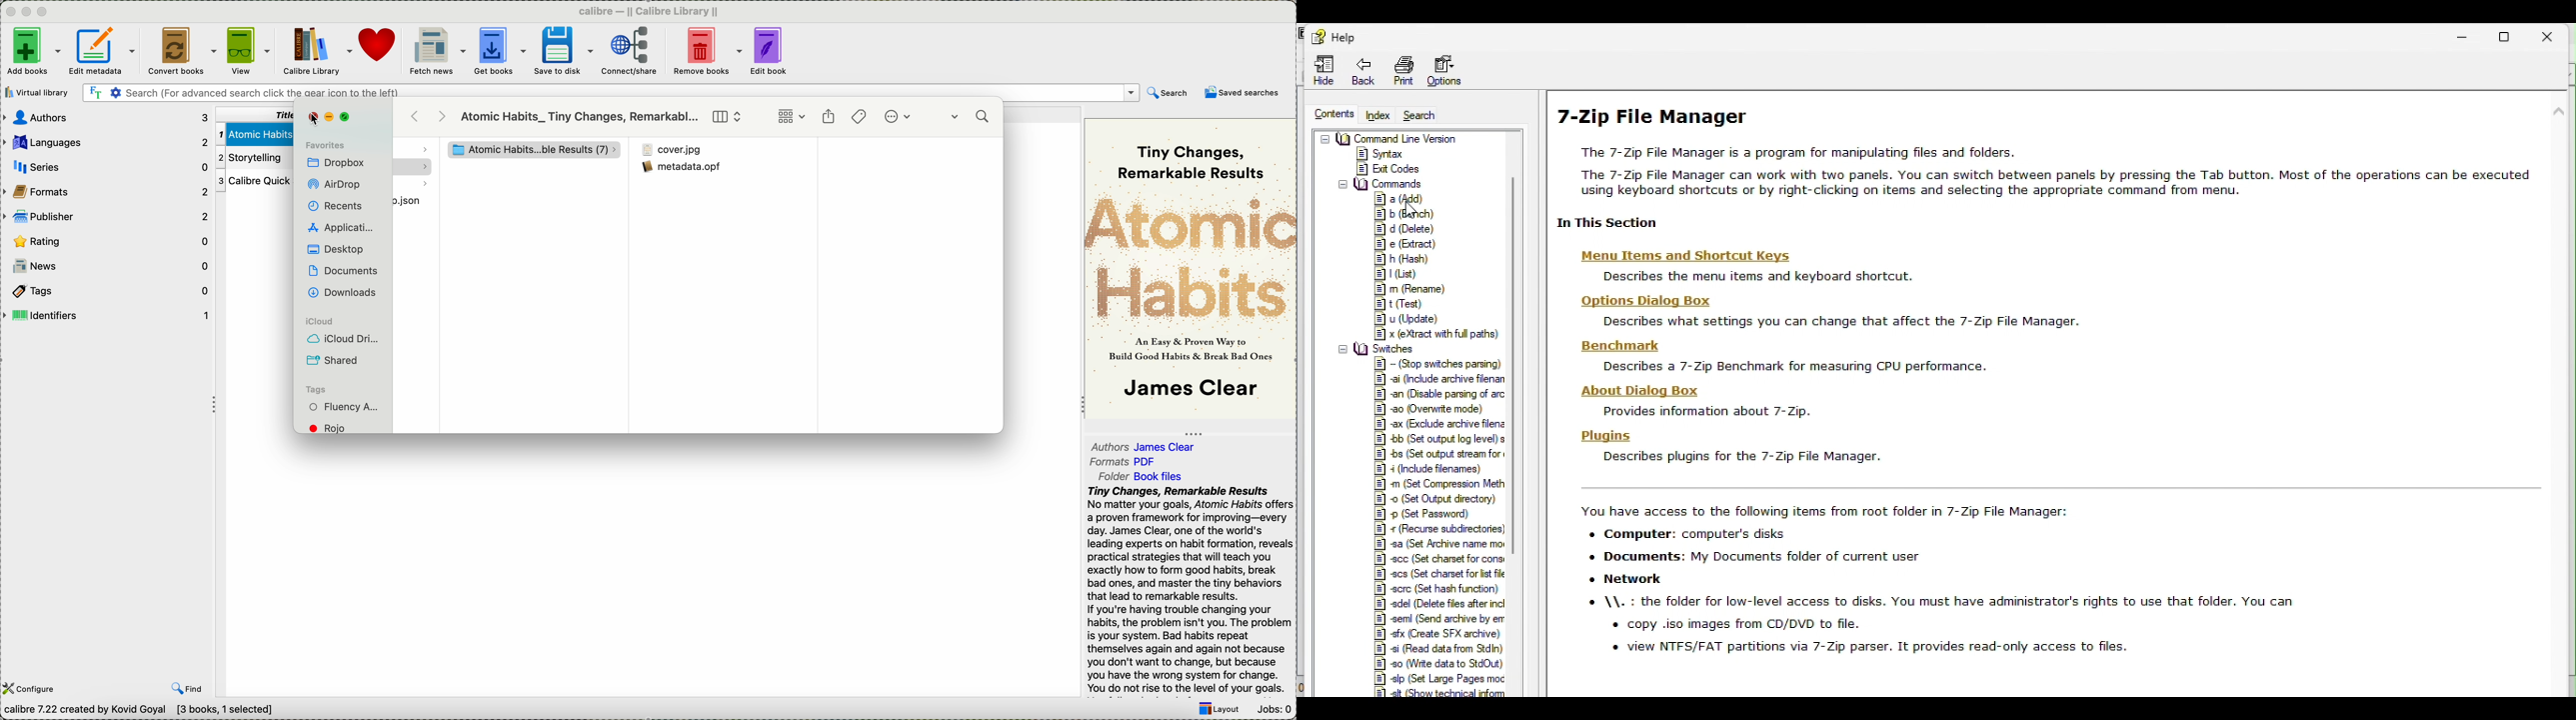  I want to click on saved searches, so click(1243, 92).